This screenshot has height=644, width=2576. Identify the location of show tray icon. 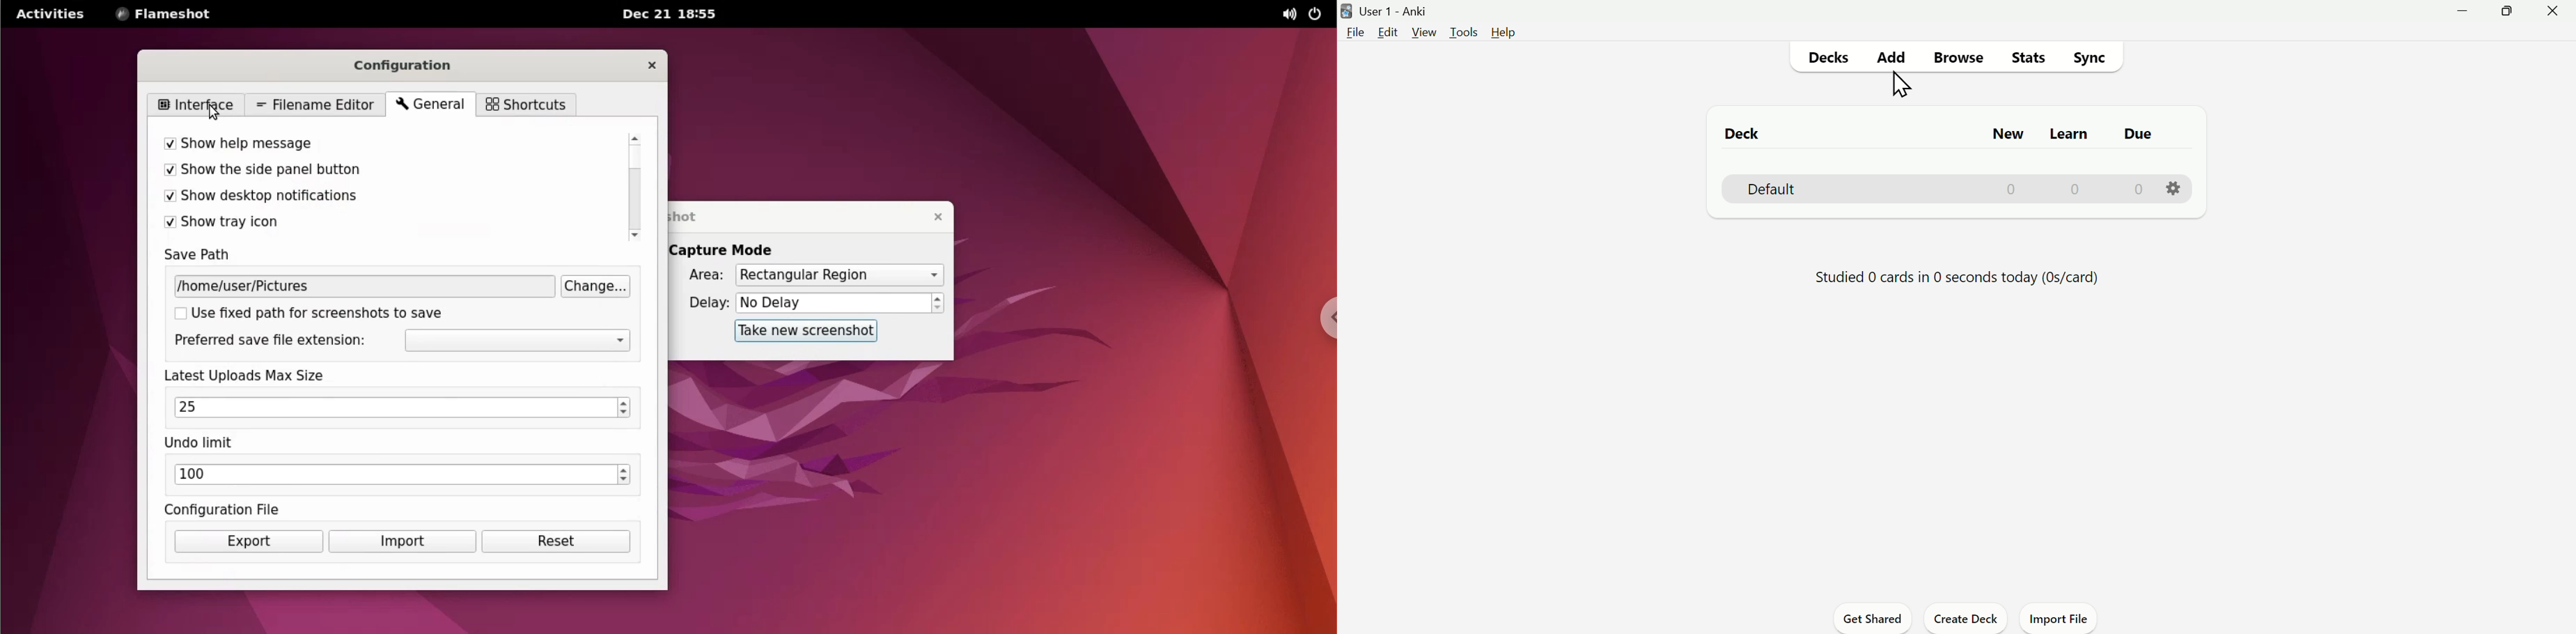
(345, 224).